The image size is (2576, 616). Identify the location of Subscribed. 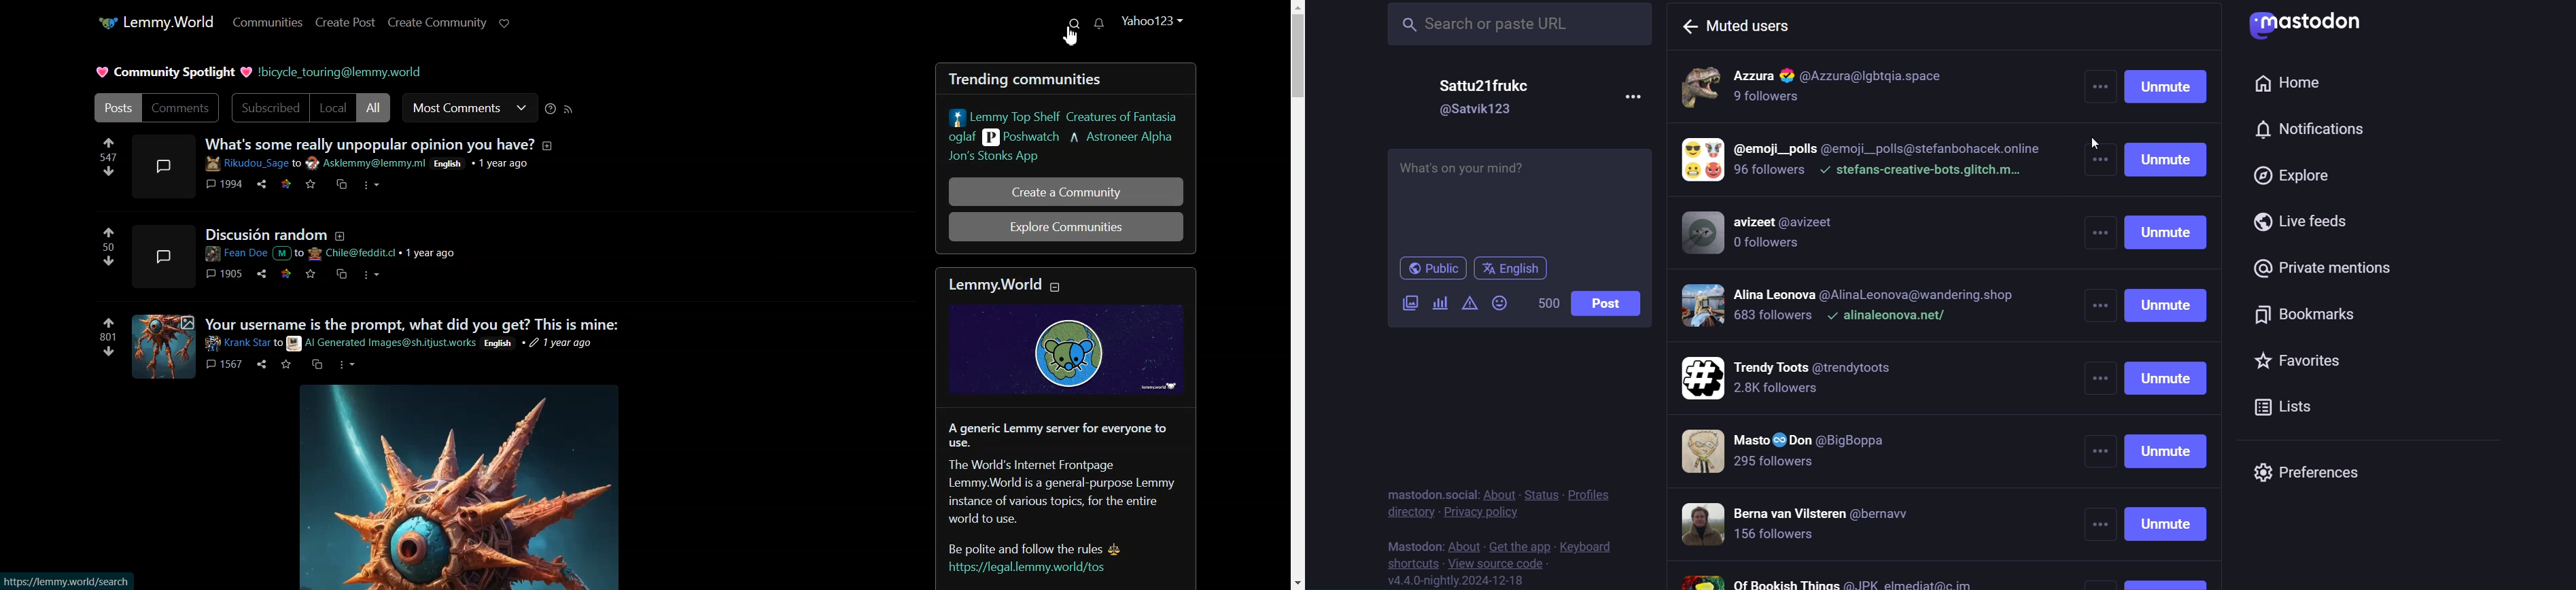
(268, 107).